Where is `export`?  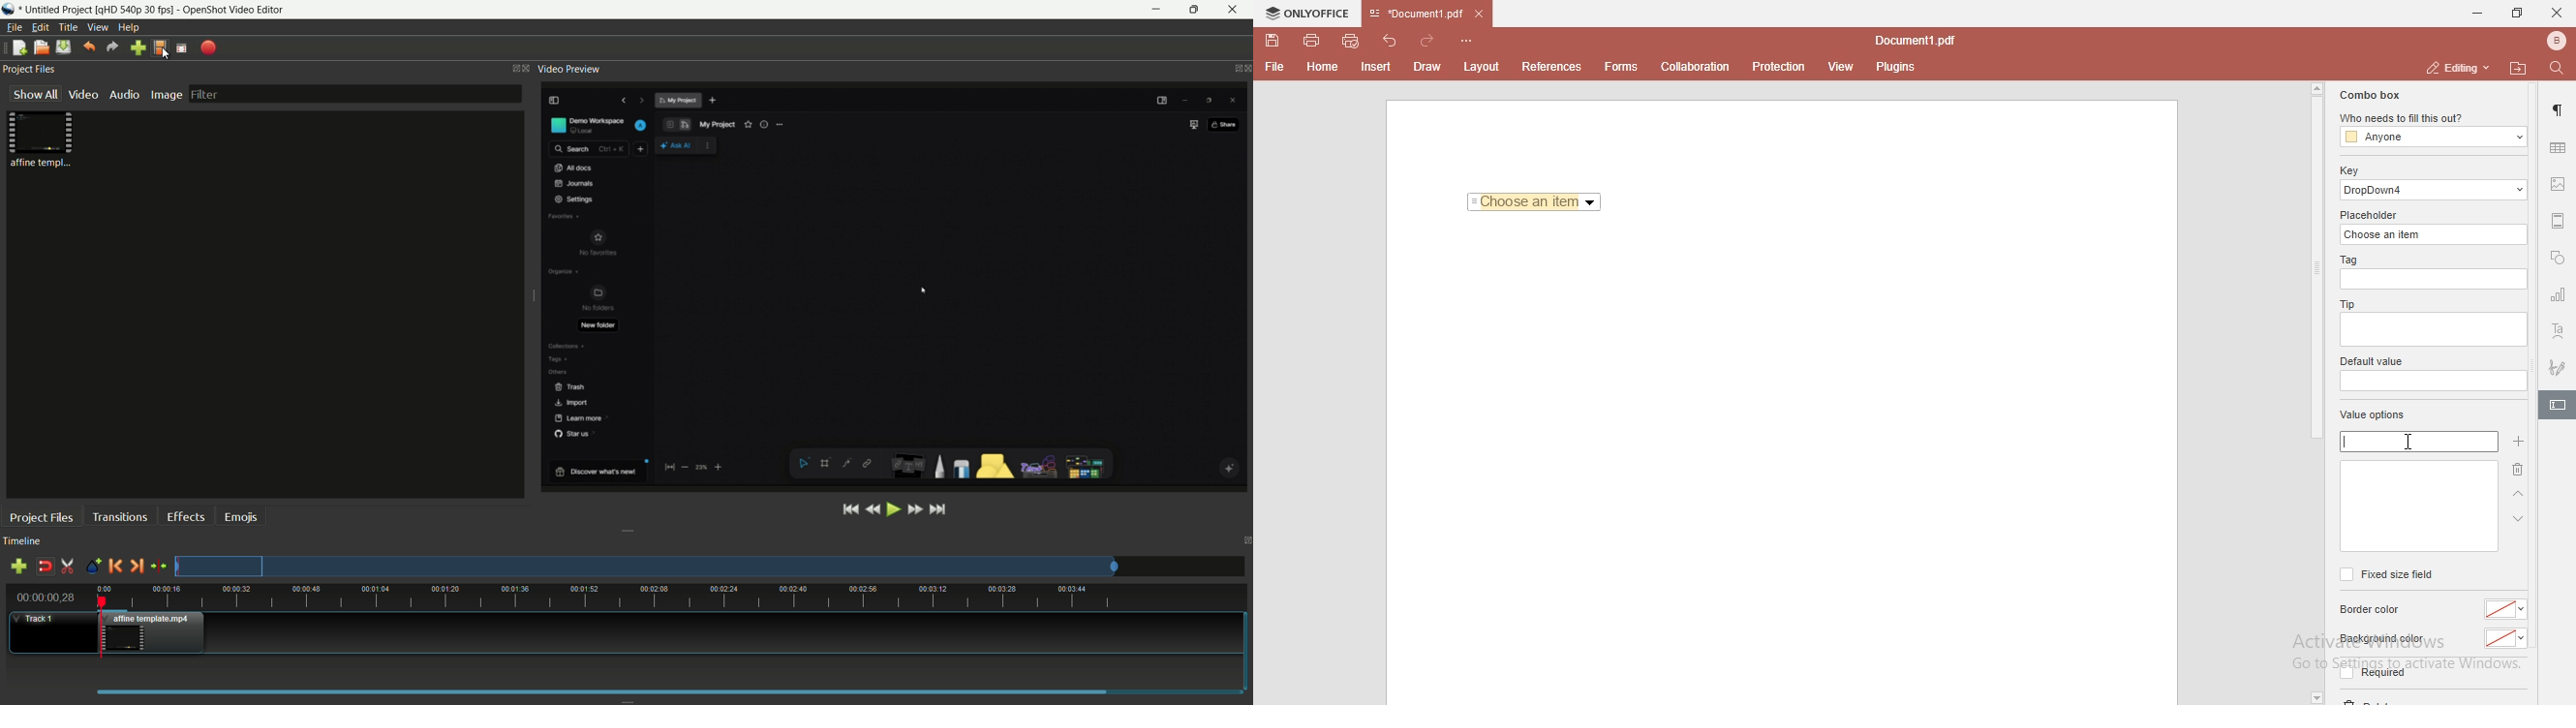
export is located at coordinates (207, 49).